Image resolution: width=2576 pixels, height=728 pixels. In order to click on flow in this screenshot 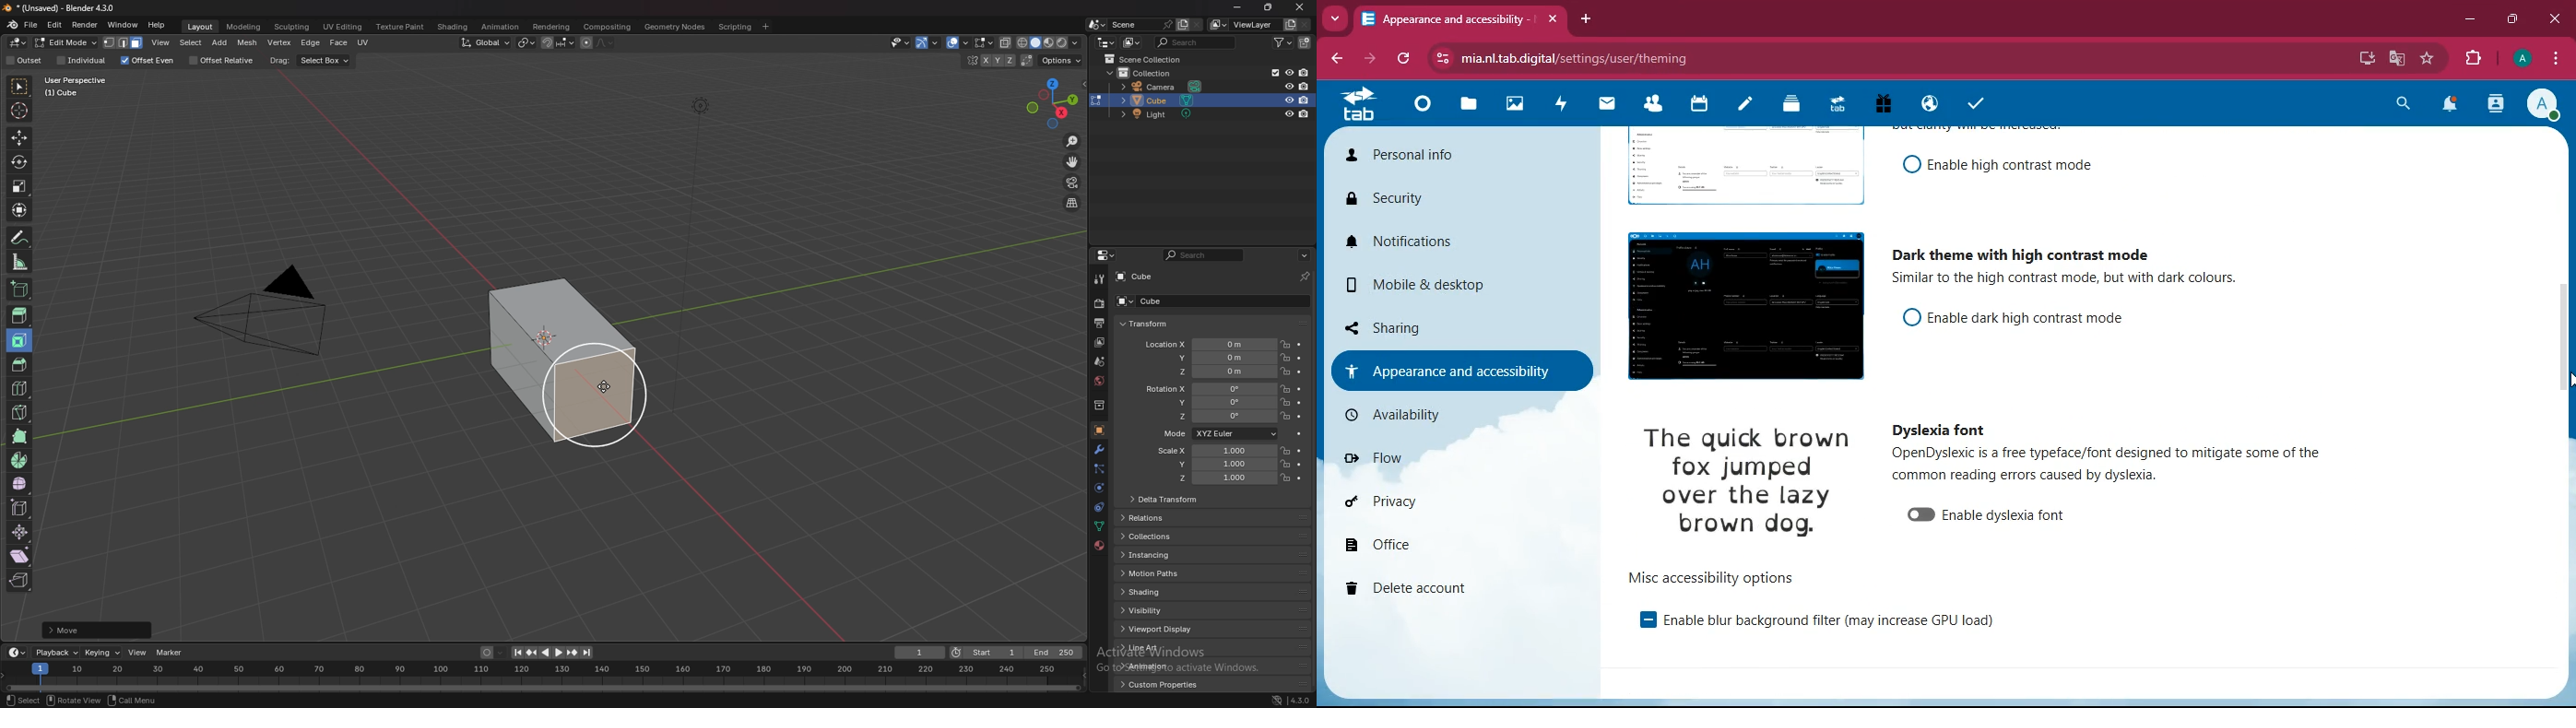, I will do `click(1418, 456)`.